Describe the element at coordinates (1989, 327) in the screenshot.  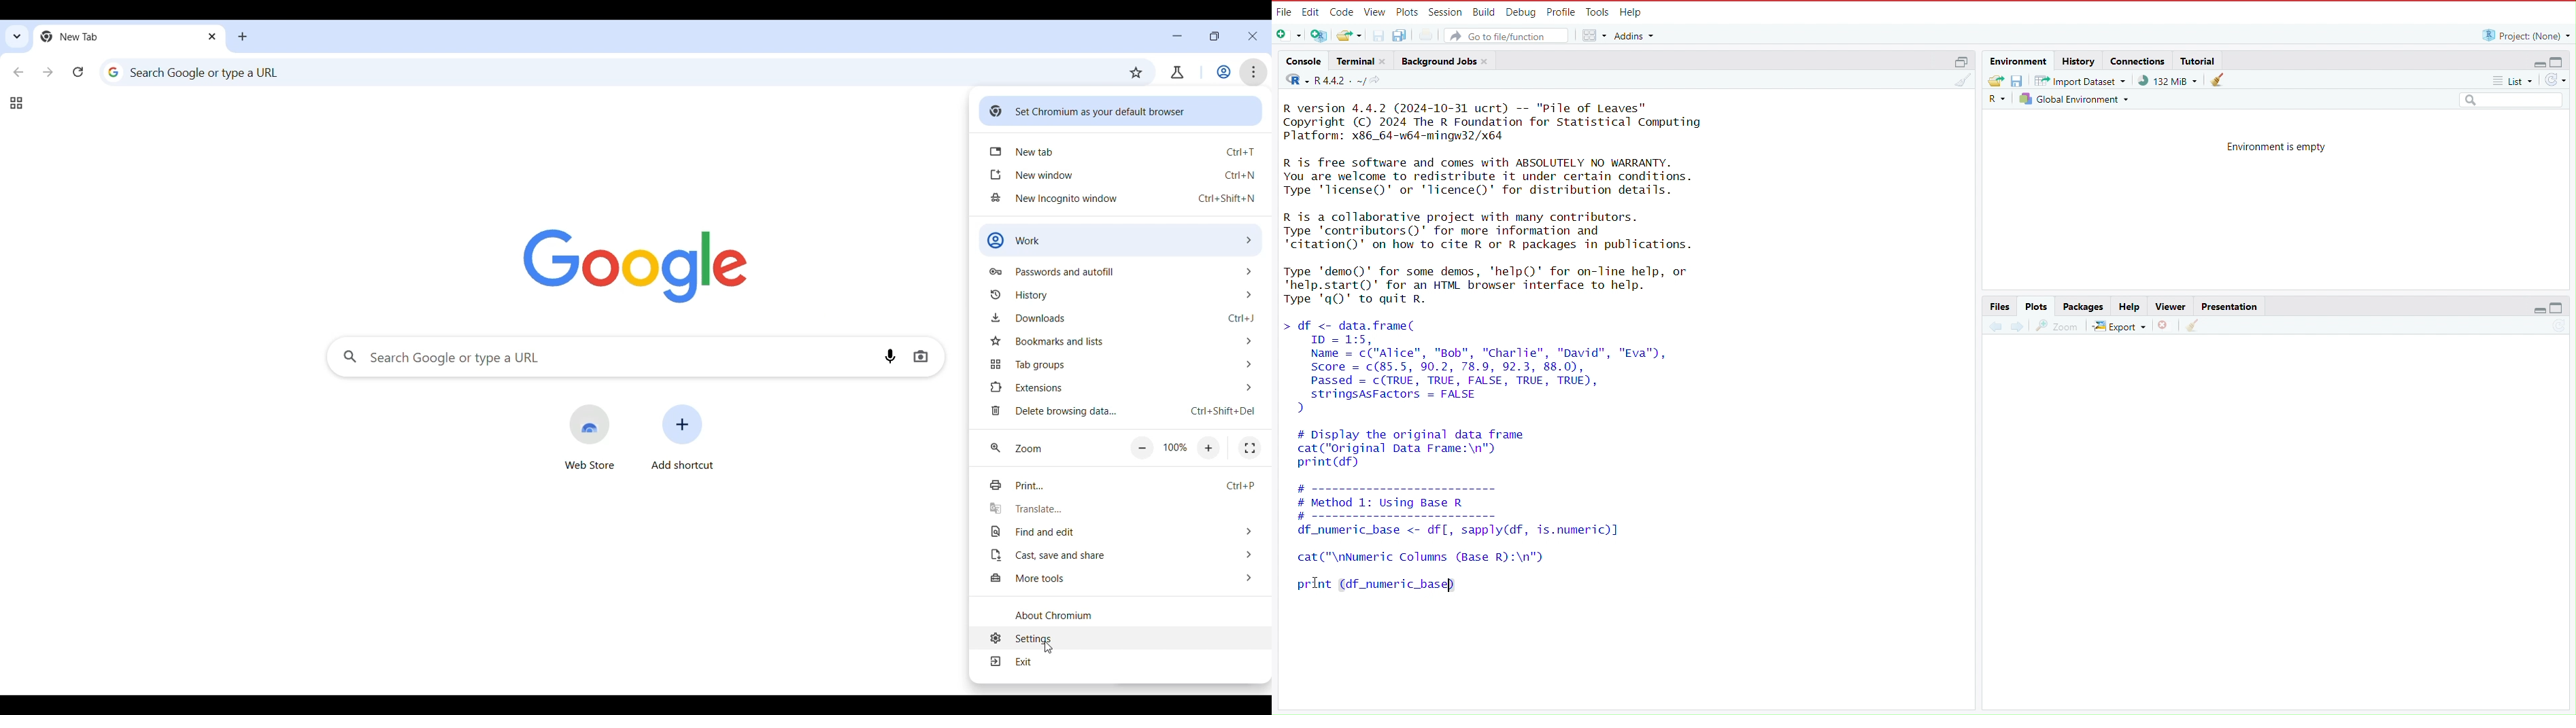
I see `previous plot` at that location.